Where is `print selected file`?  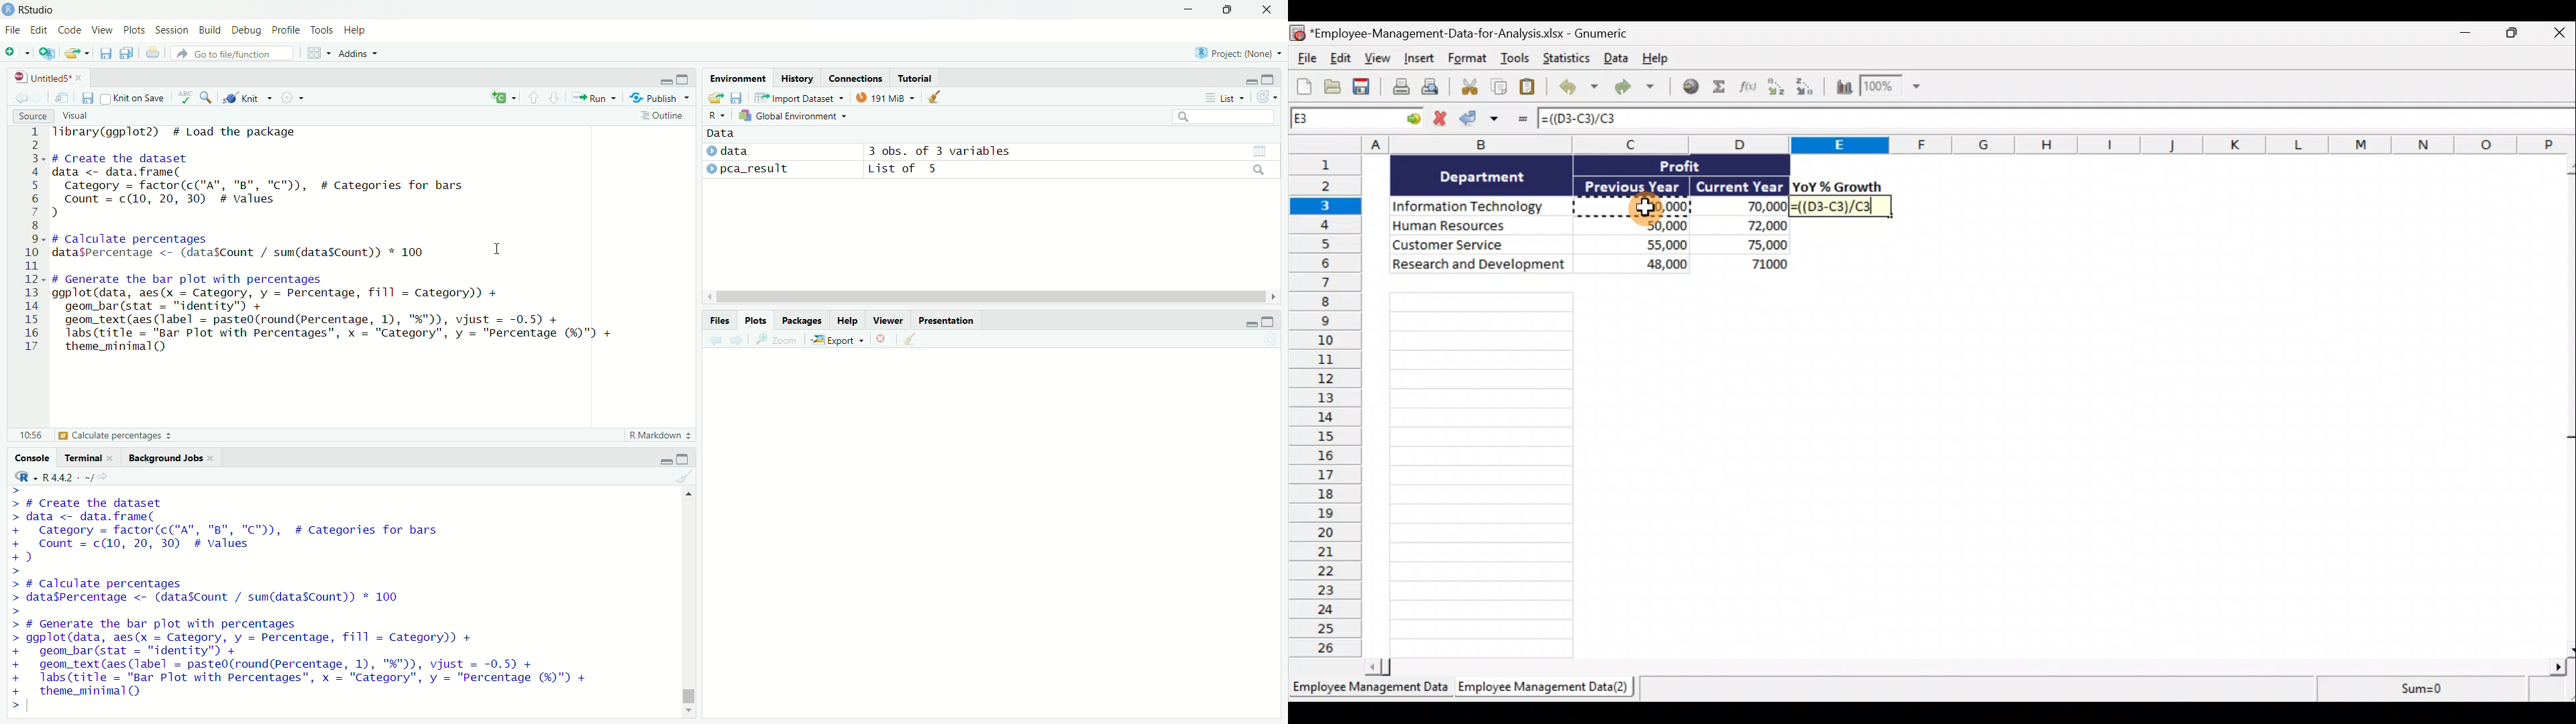
print selected file is located at coordinates (153, 52).